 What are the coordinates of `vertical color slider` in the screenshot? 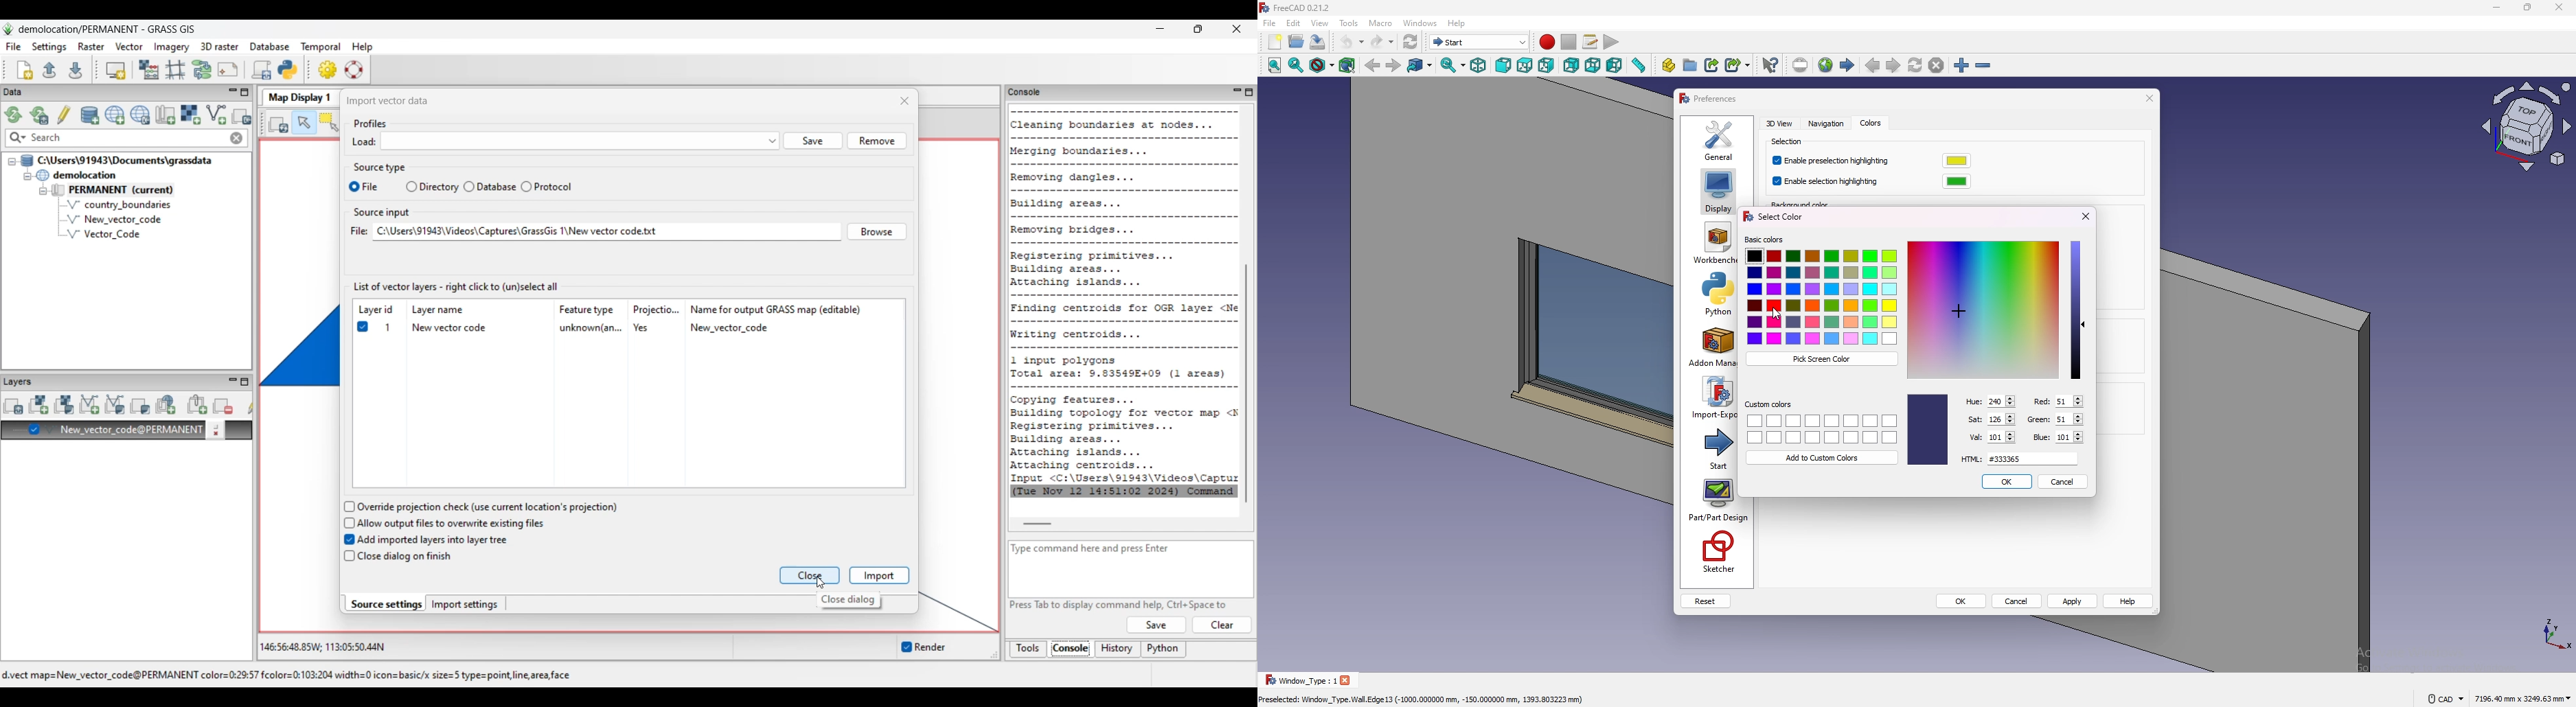 It's located at (2077, 310).